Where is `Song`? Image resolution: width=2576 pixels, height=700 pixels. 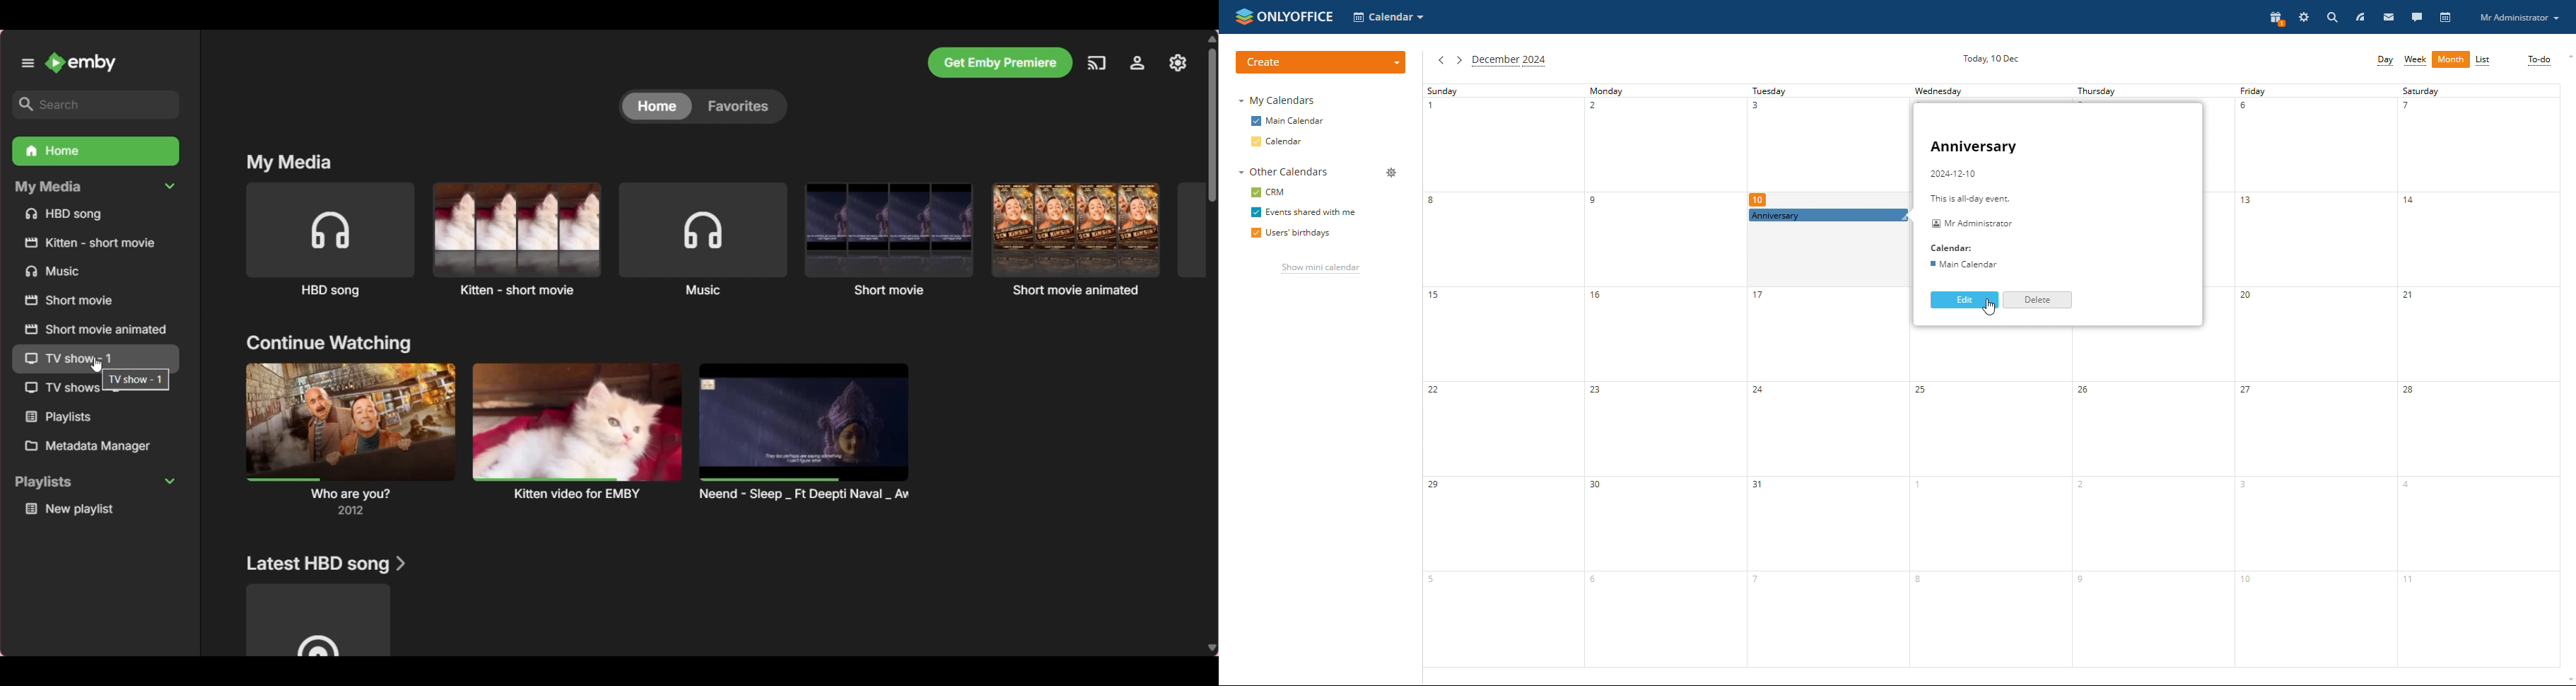 Song is located at coordinates (330, 240).